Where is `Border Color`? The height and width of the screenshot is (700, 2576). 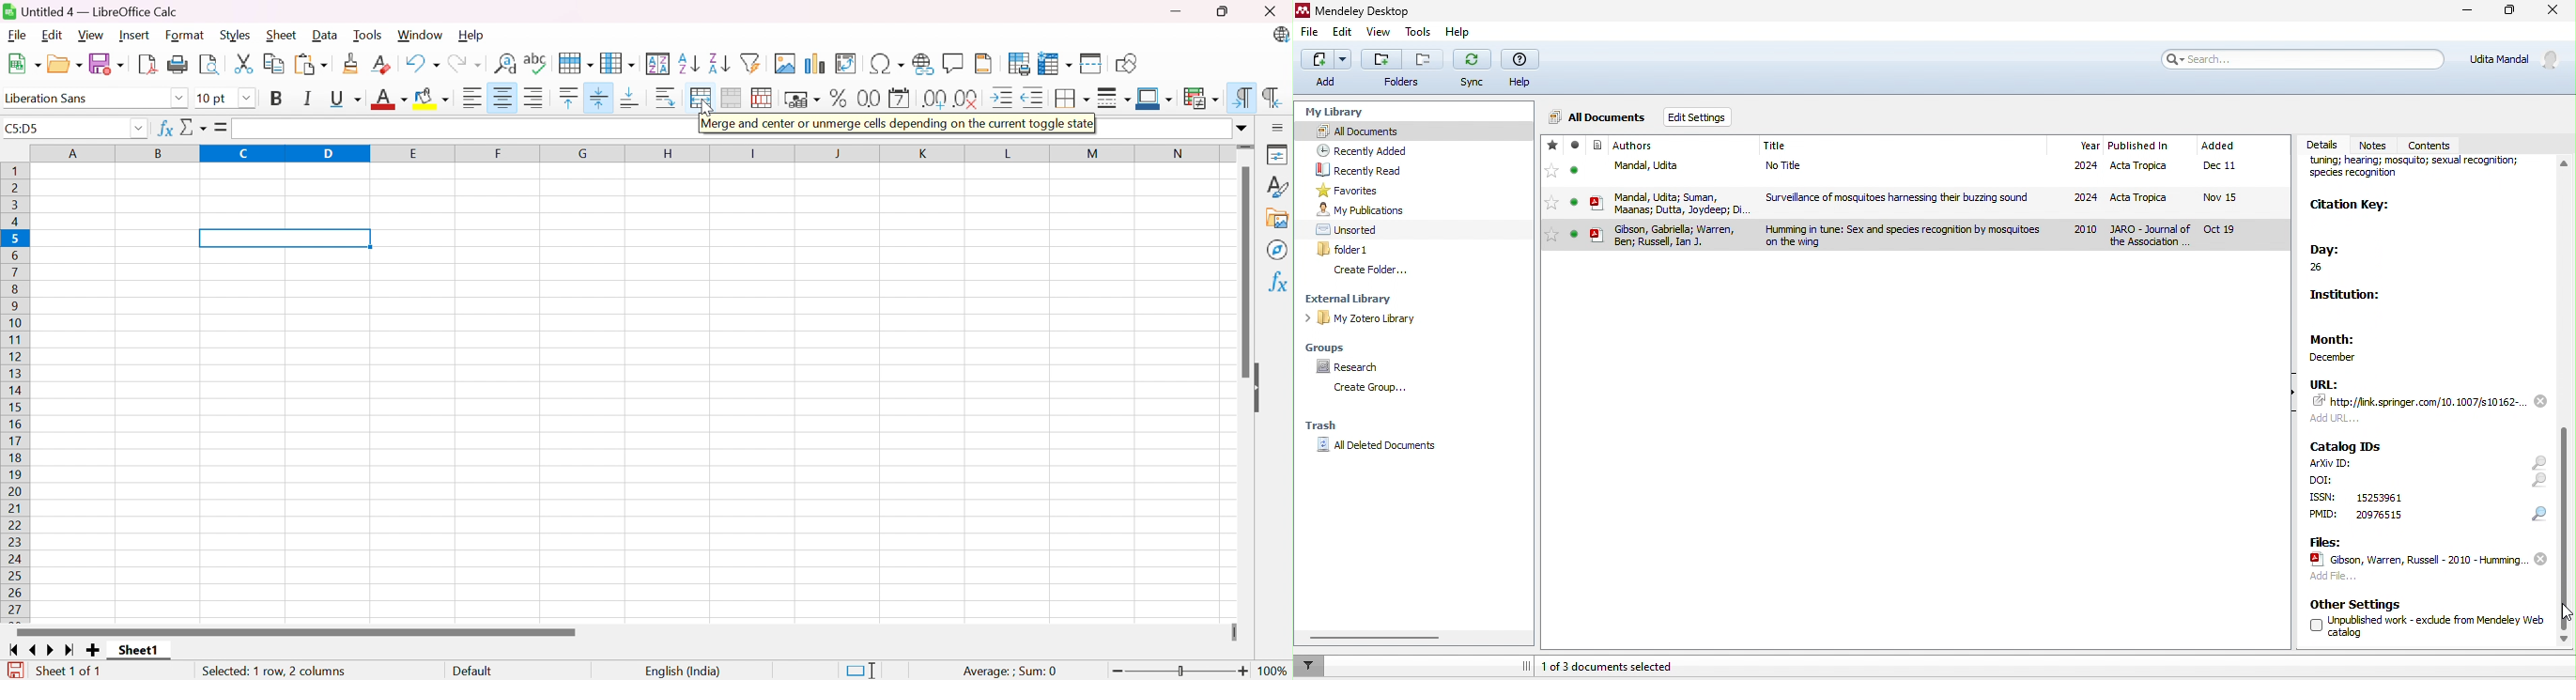 Border Color is located at coordinates (1154, 98).